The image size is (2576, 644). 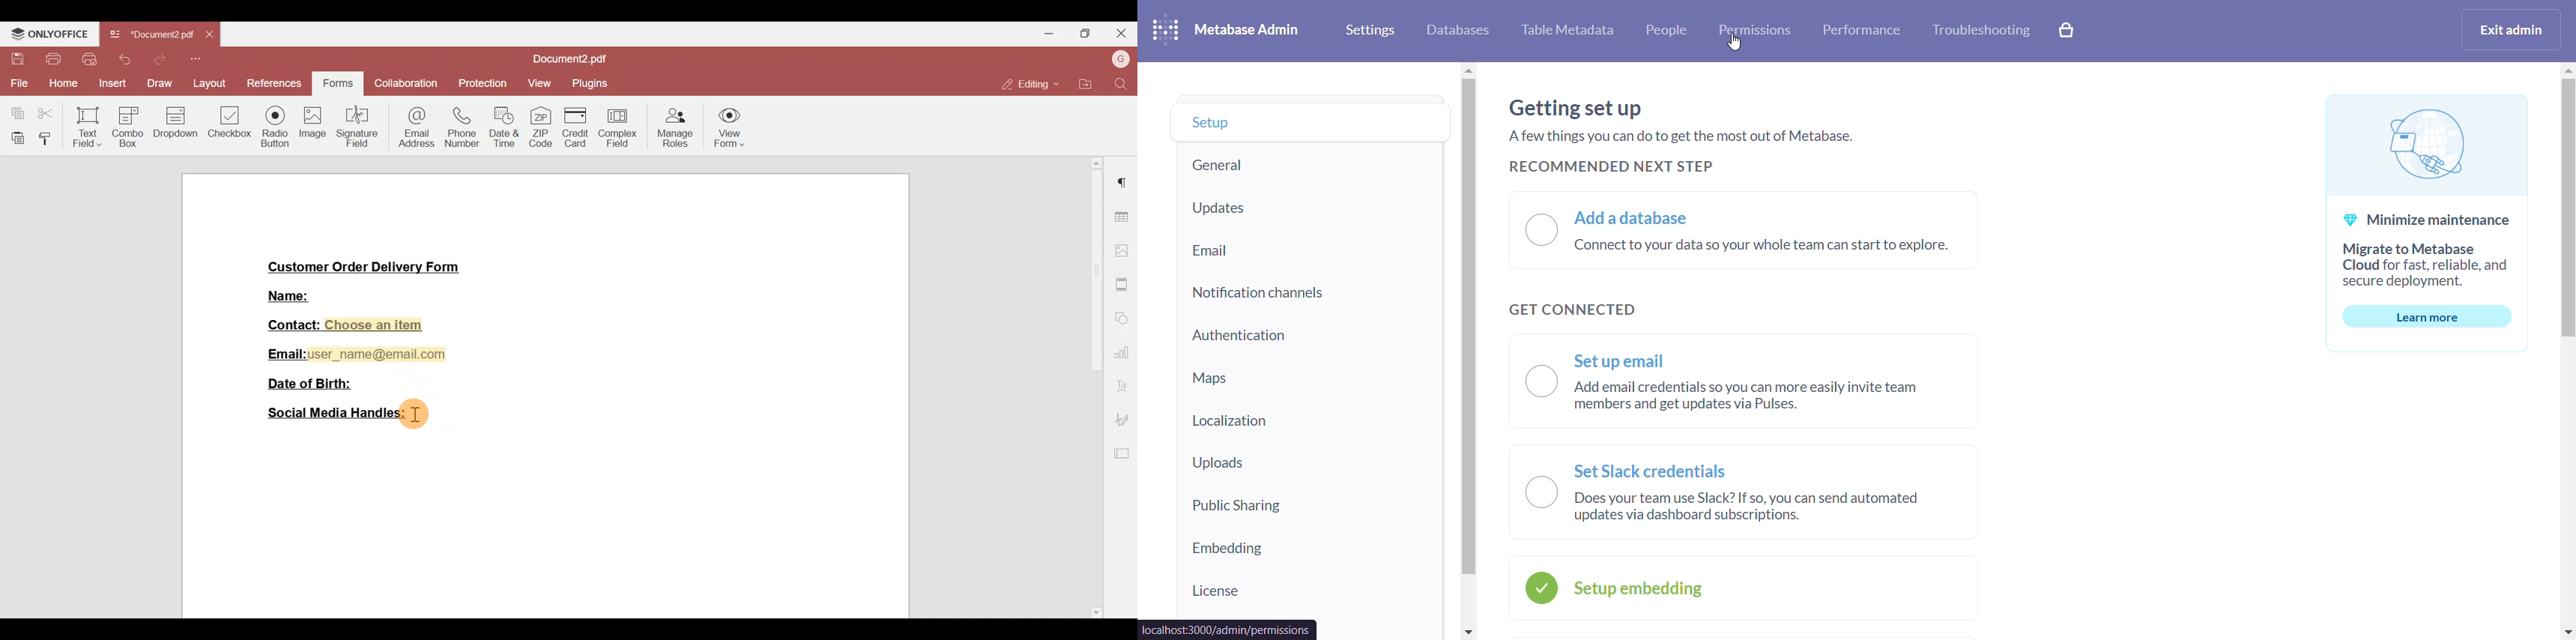 I want to click on a few things you can do to get the most out of metabase., so click(x=1692, y=138).